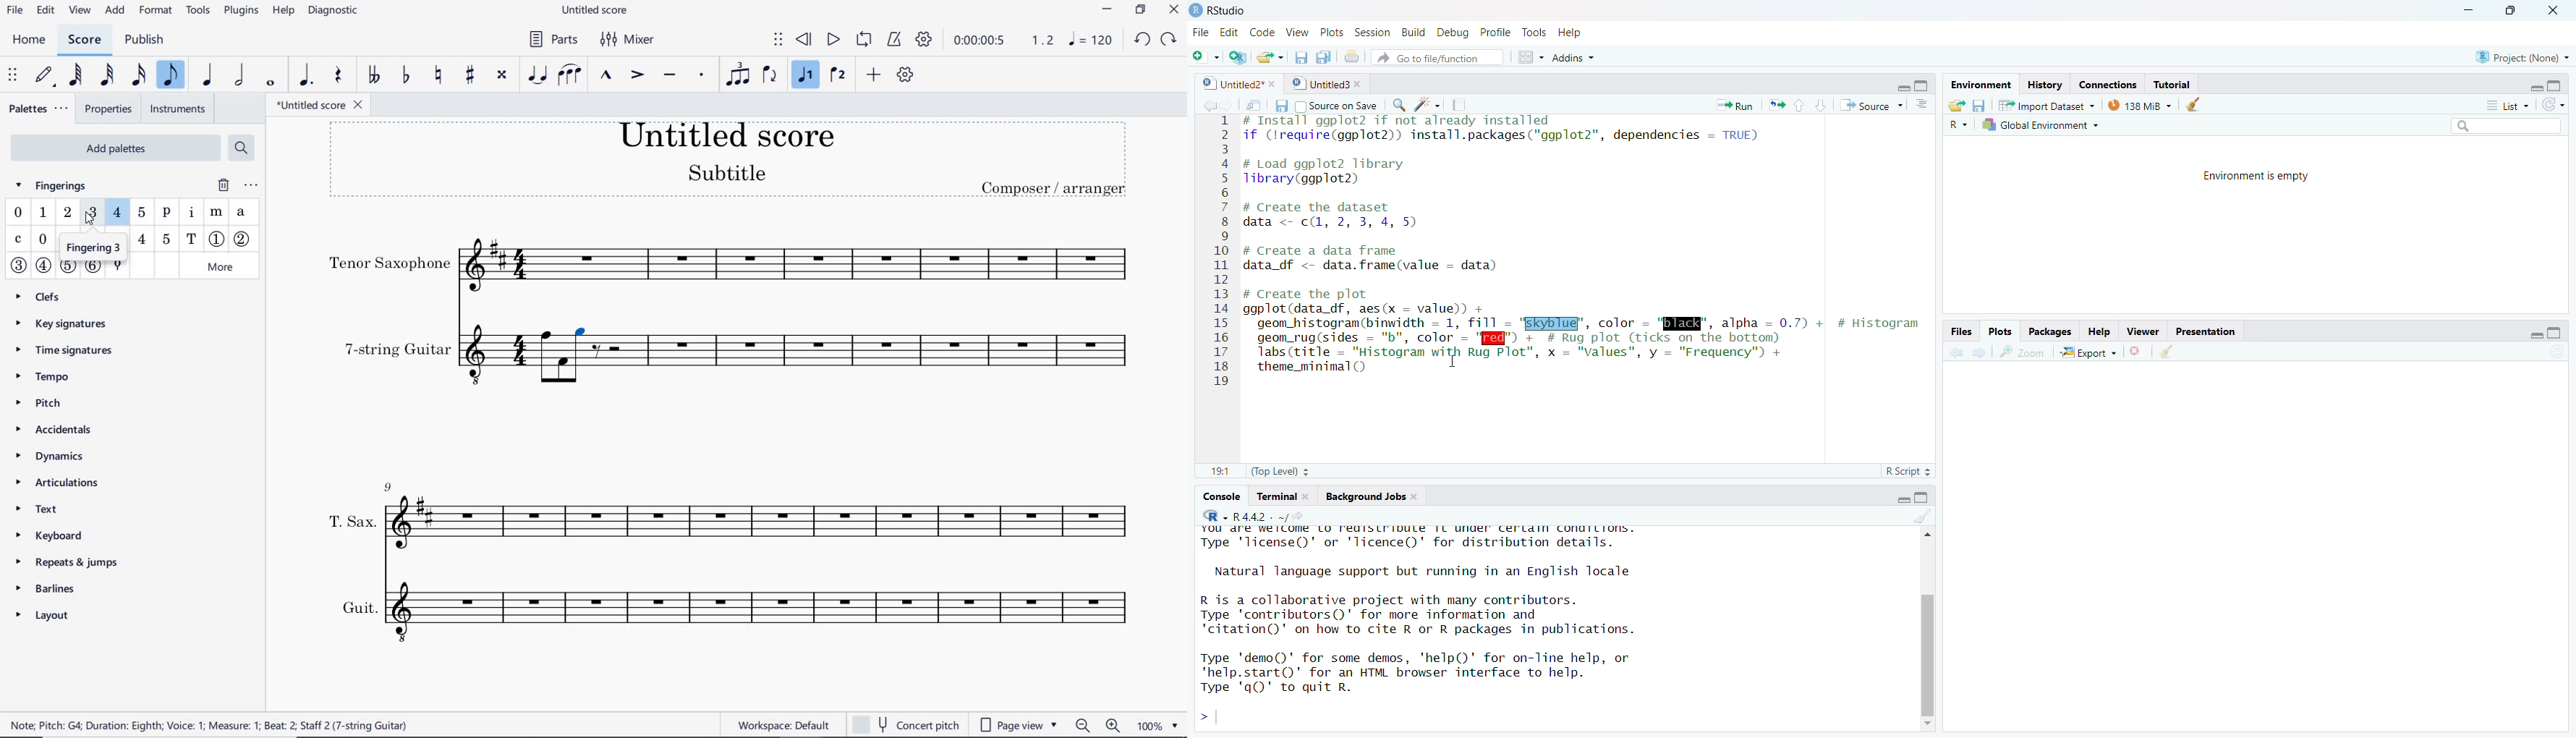 This screenshot has height=756, width=2576. I want to click on TOGGLE FLAT, so click(406, 76).